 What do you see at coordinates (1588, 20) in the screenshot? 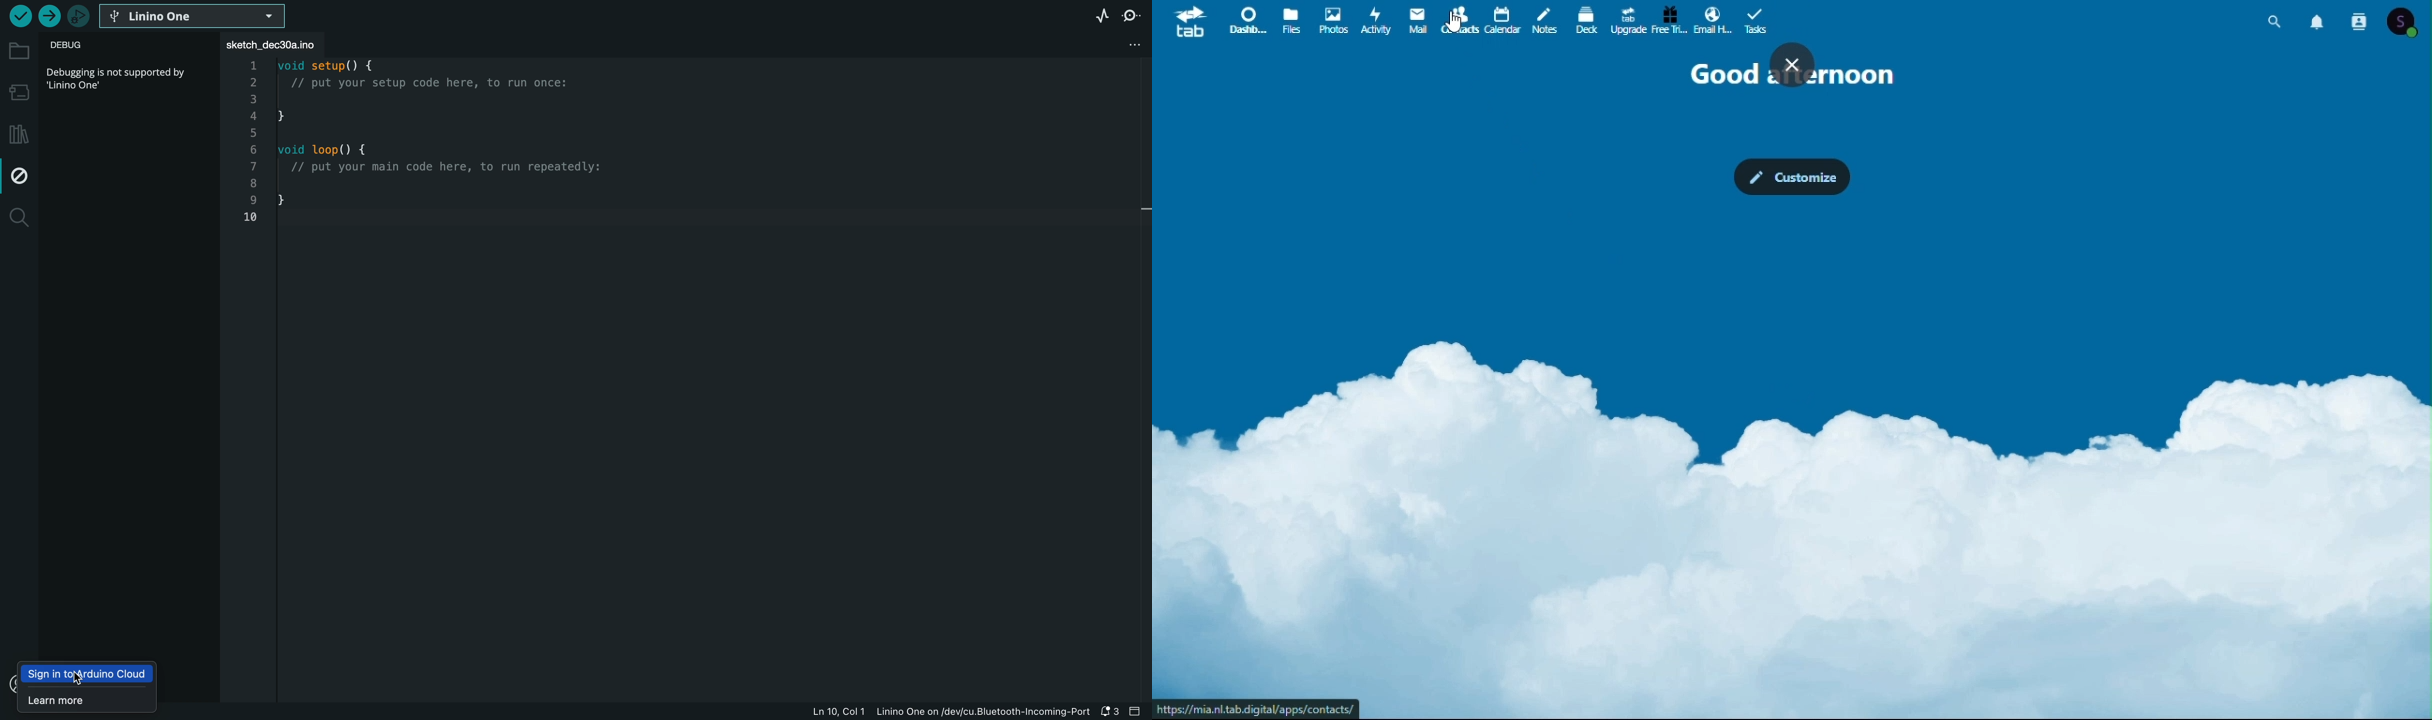
I see `Deck` at bounding box center [1588, 20].